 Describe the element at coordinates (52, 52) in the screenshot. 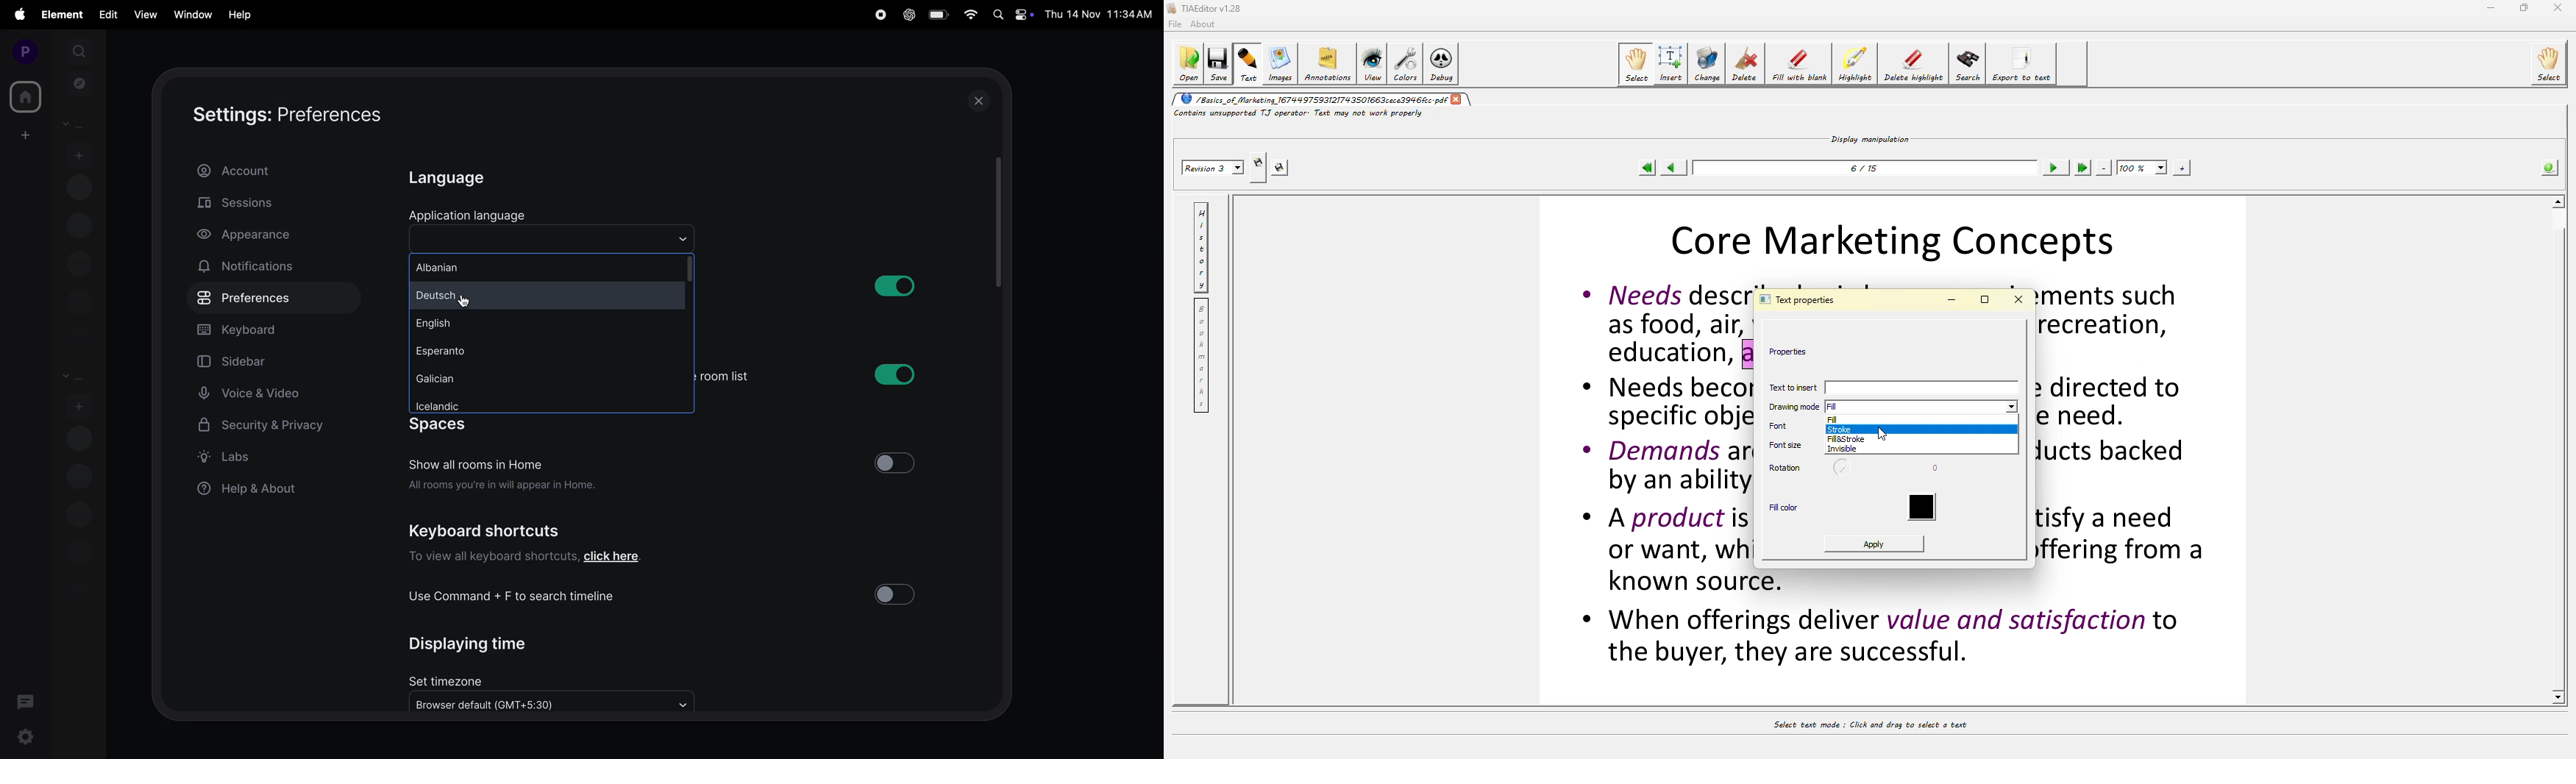

I see `expand` at that location.